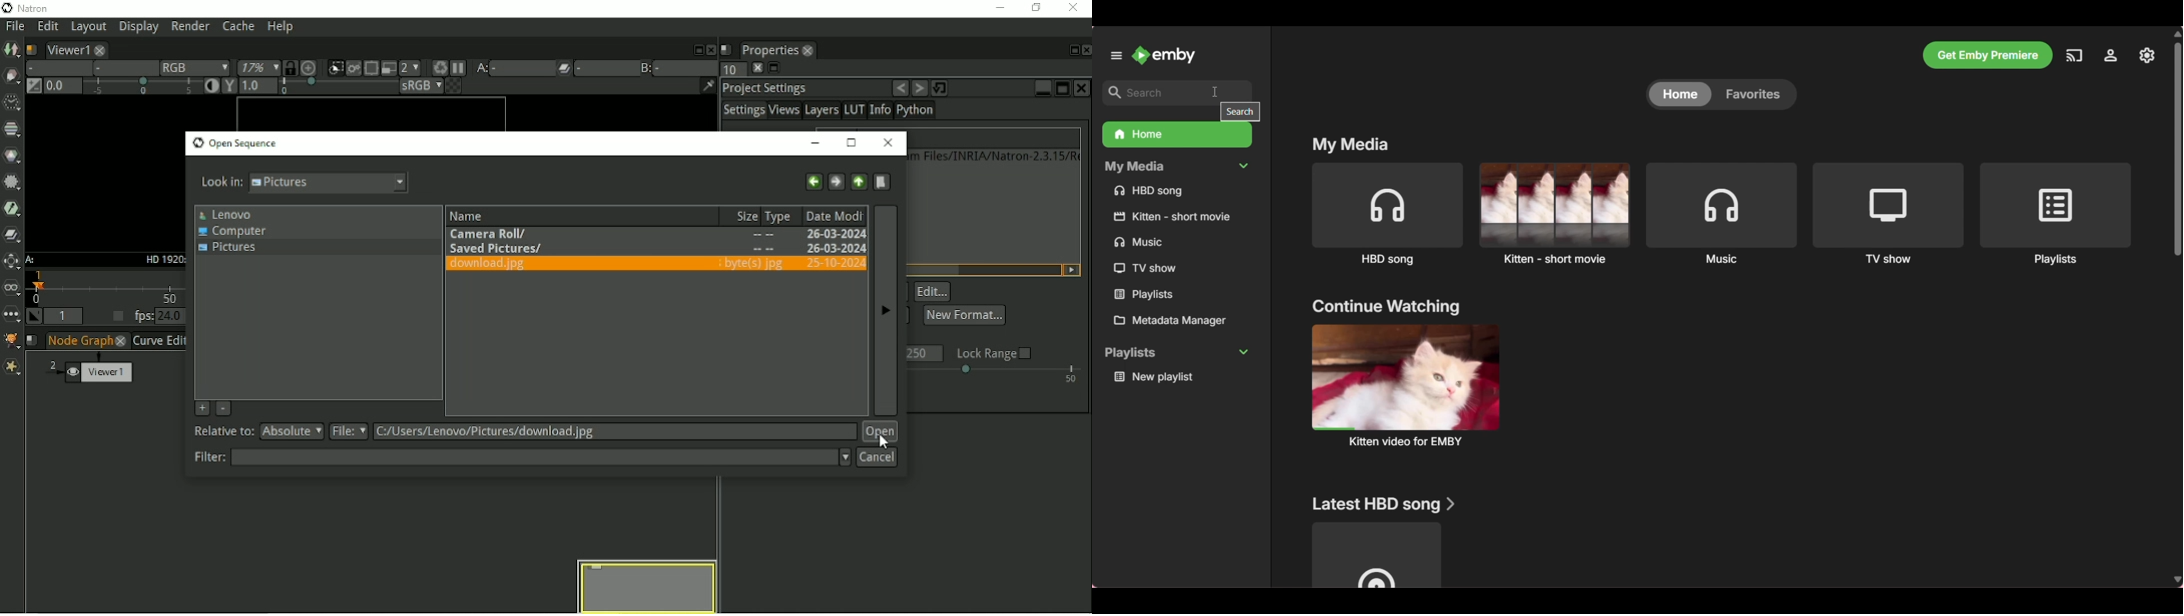  What do you see at coordinates (743, 215) in the screenshot?
I see `Size` at bounding box center [743, 215].